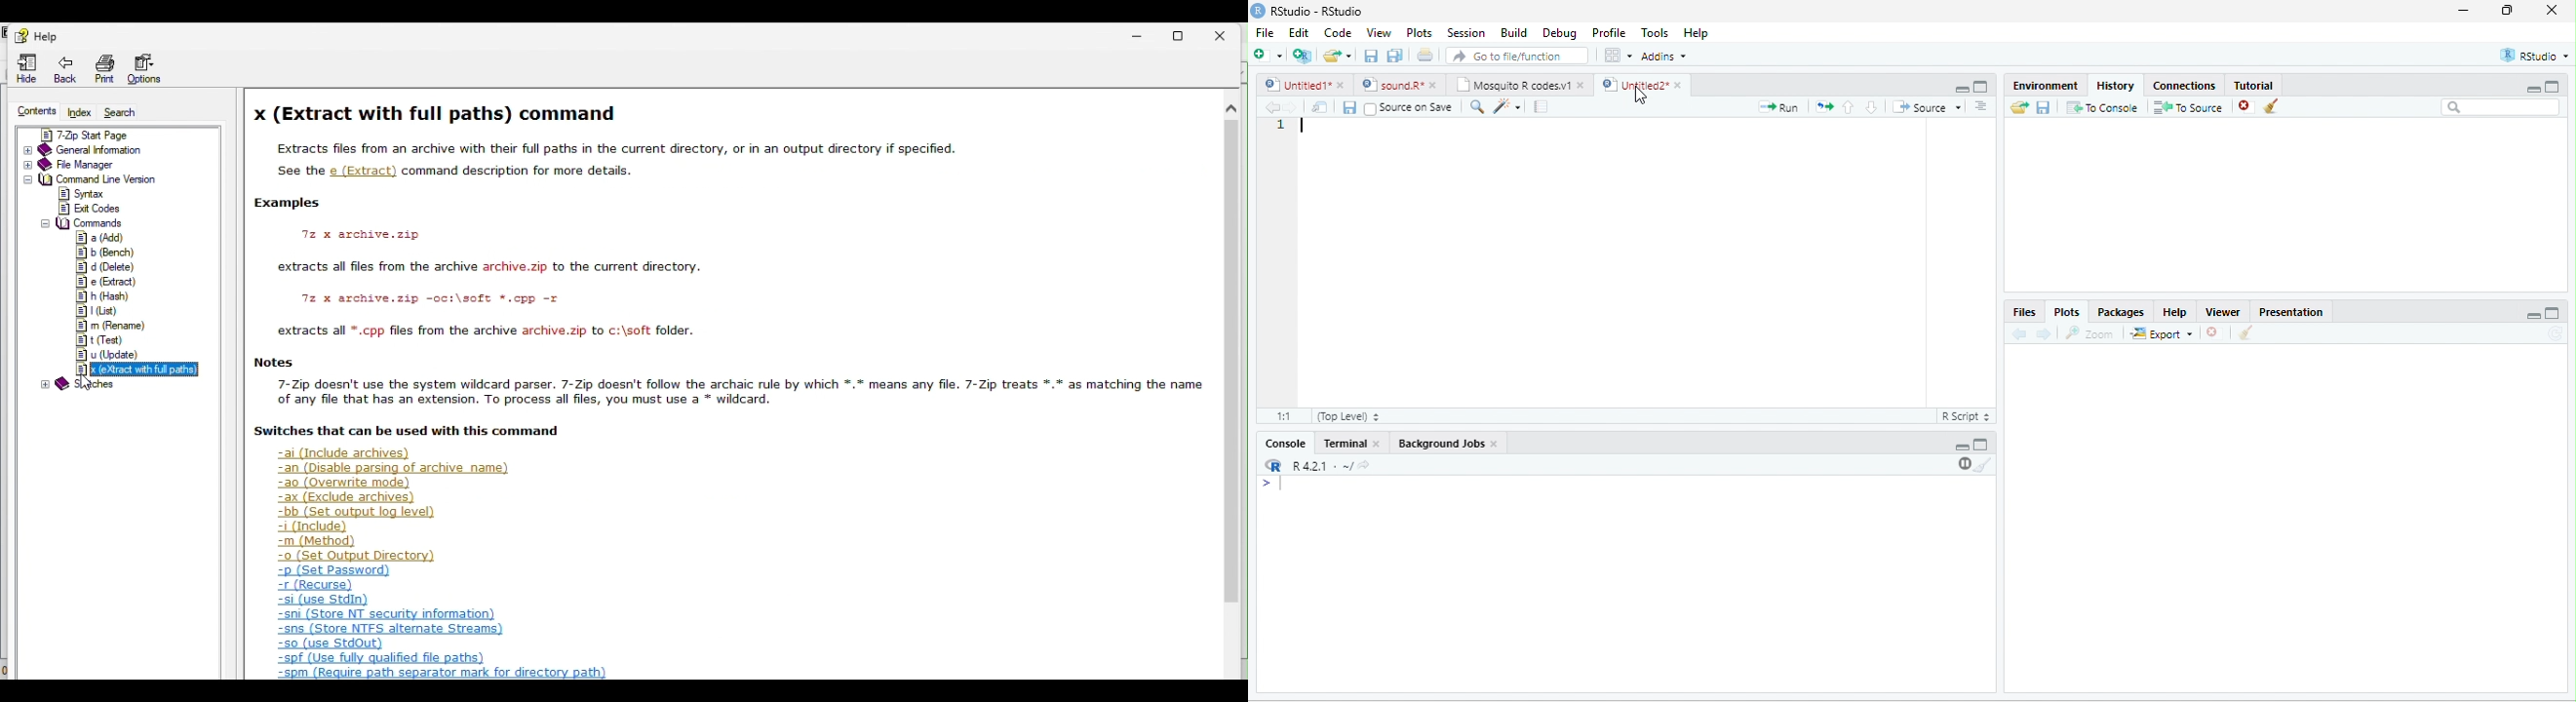 The width and height of the screenshot is (2576, 728). What do you see at coordinates (1583, 86) in the screenshot?
I see `close` at bounding box center [1583, 86].